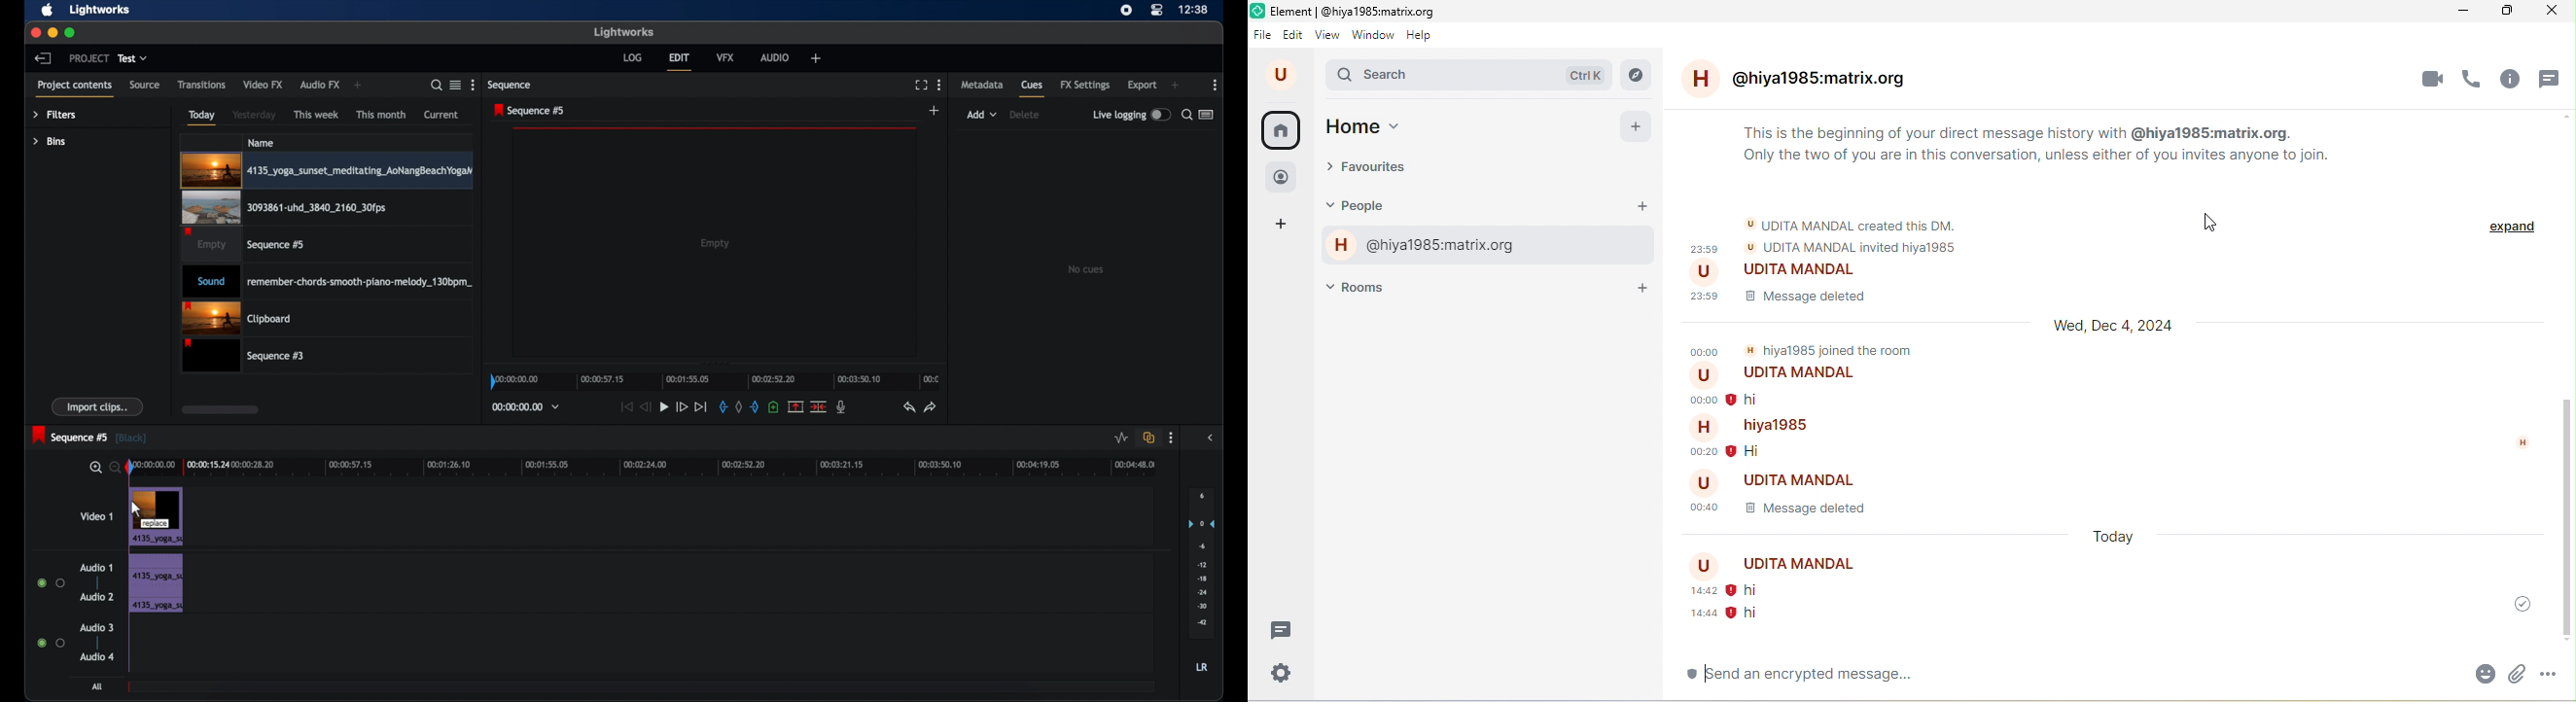 This screenshot has width=2576, height=728. What do you see at coordinates (1748, 614) in the screenshot?
I see `hi` at bounding box center [1748, 614].